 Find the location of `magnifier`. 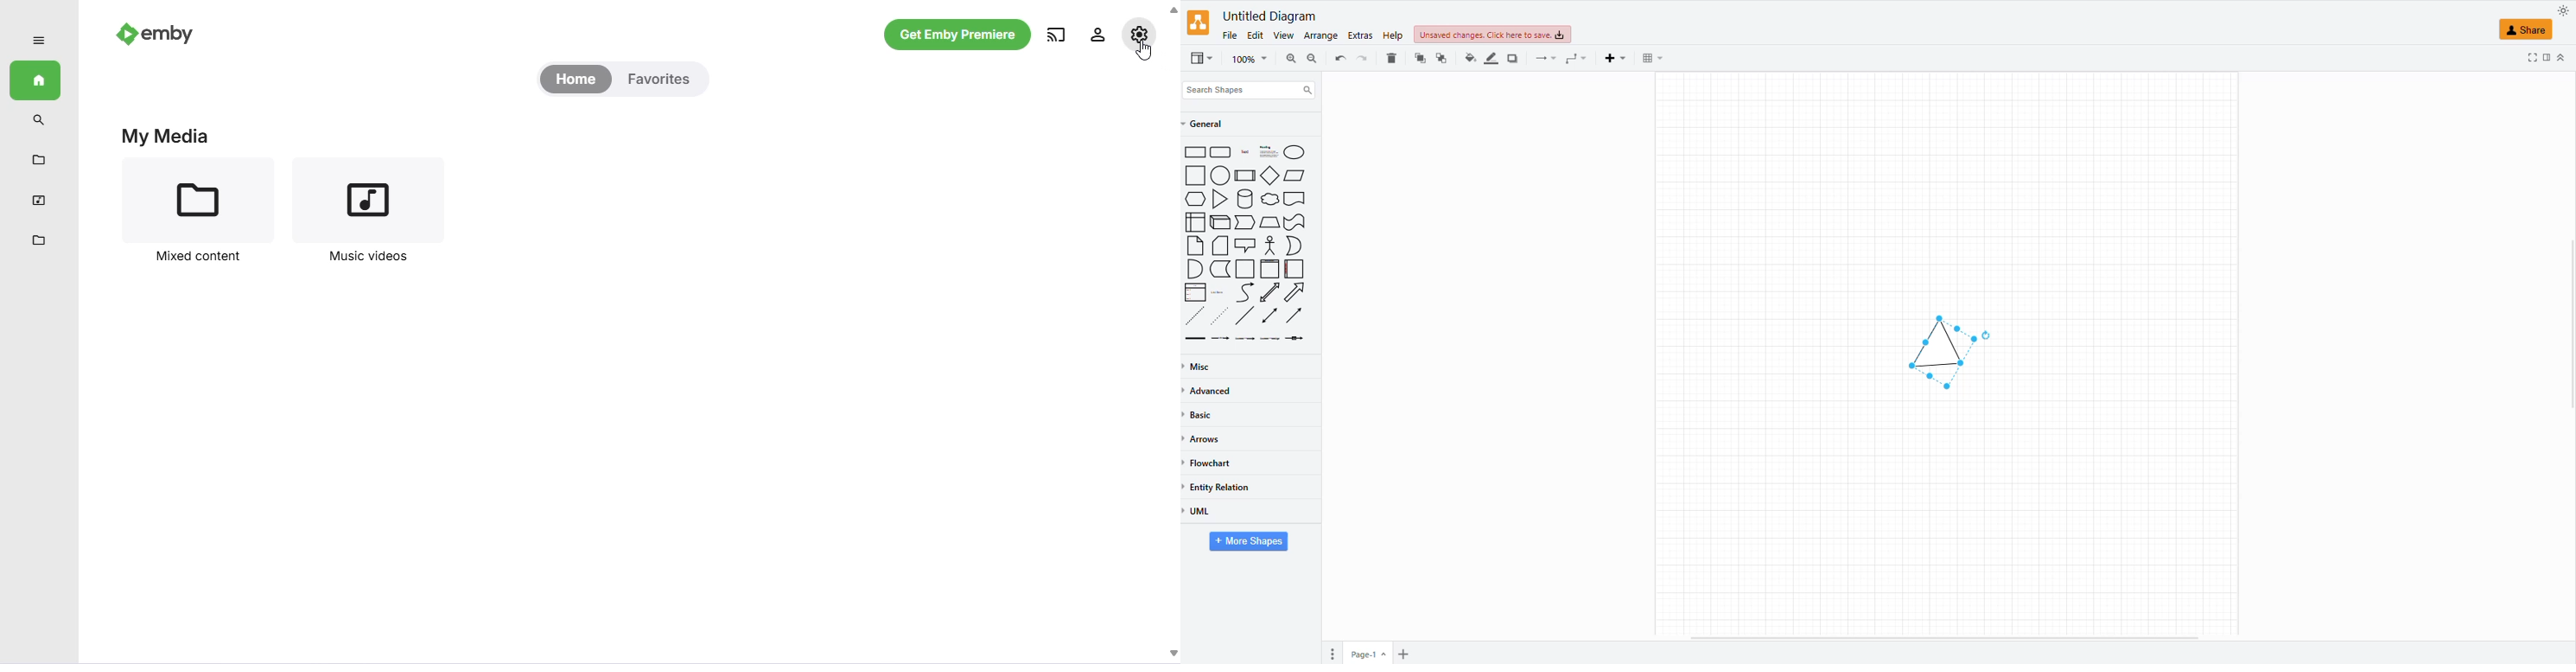

magnifier is located at coordinates (1242, 61).